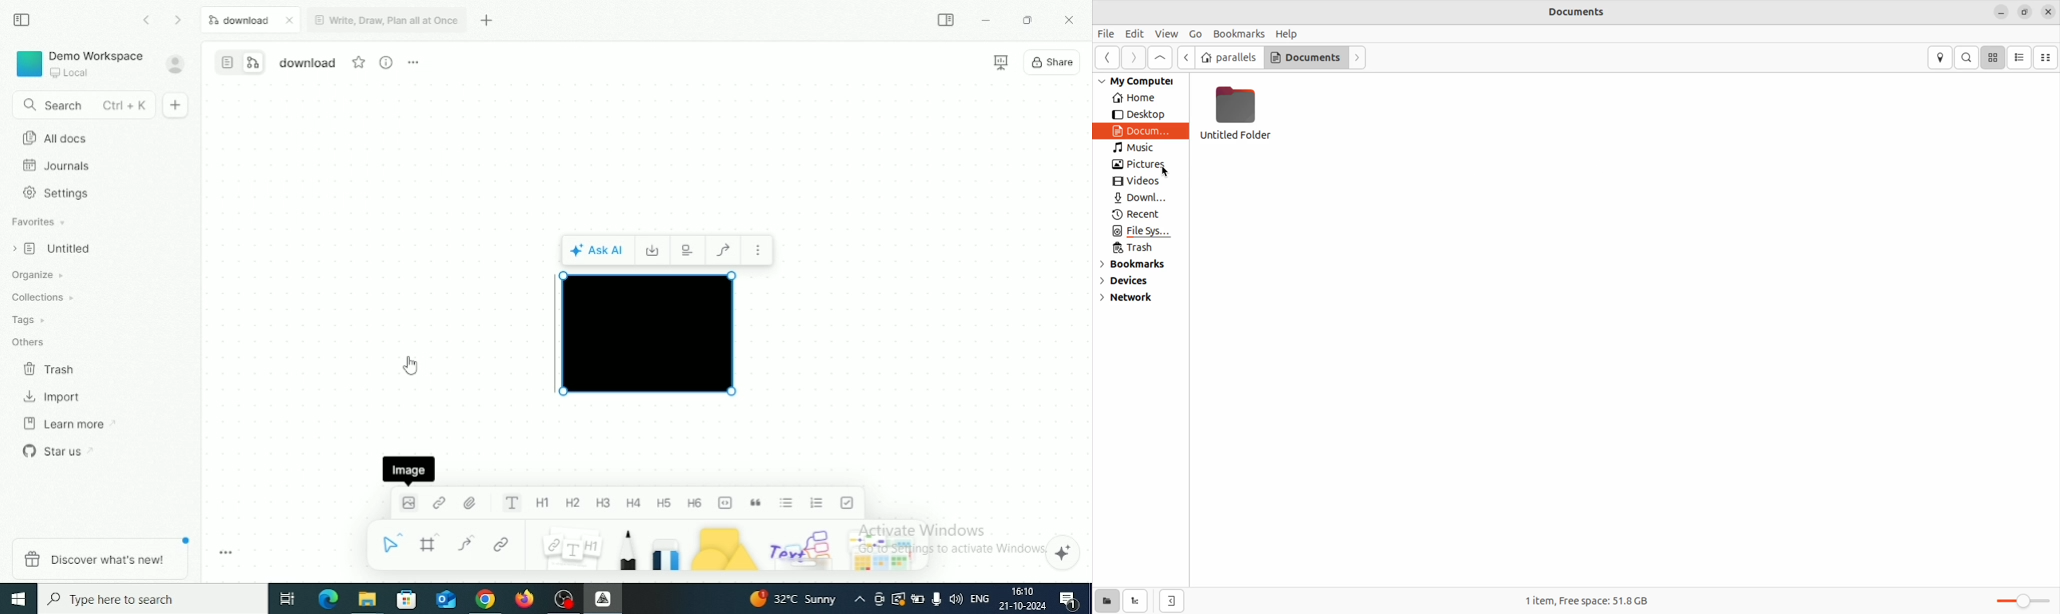  What do you see at coordinates (634, 504) in the screenshot?
I see `Heading  4` at bounding box center [634, 504].